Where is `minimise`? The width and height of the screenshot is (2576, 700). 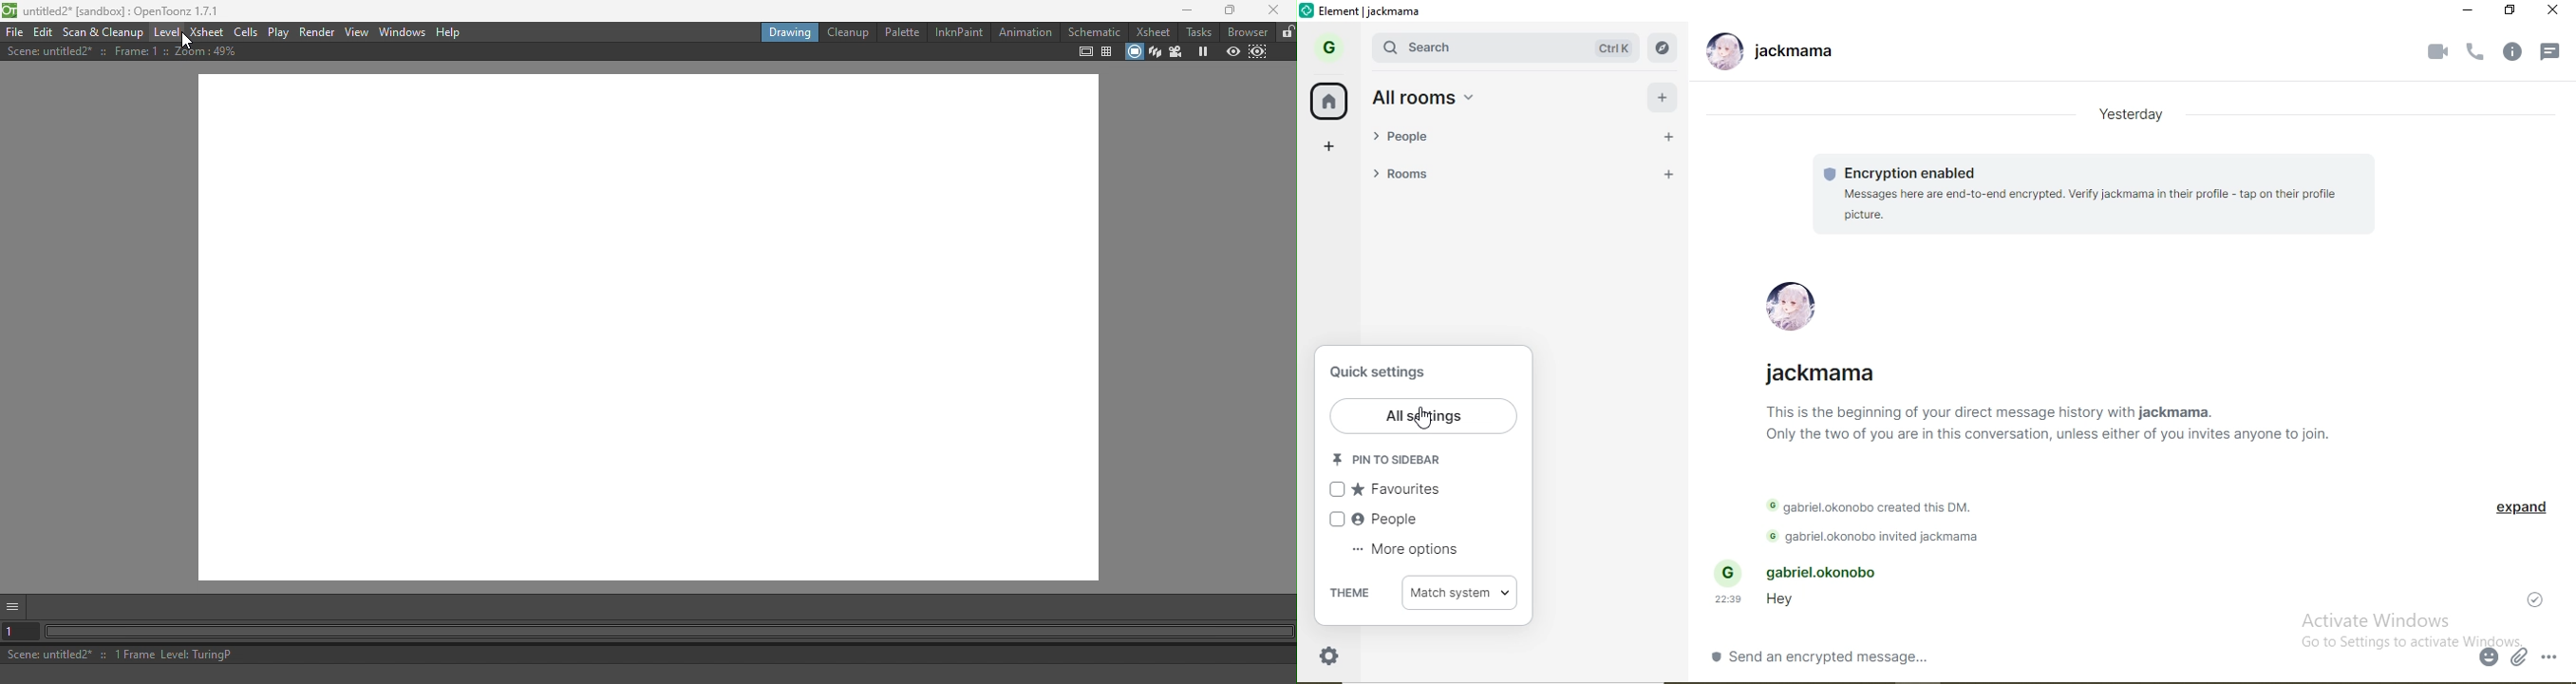
minimise is located at coordinates (2469, 11).